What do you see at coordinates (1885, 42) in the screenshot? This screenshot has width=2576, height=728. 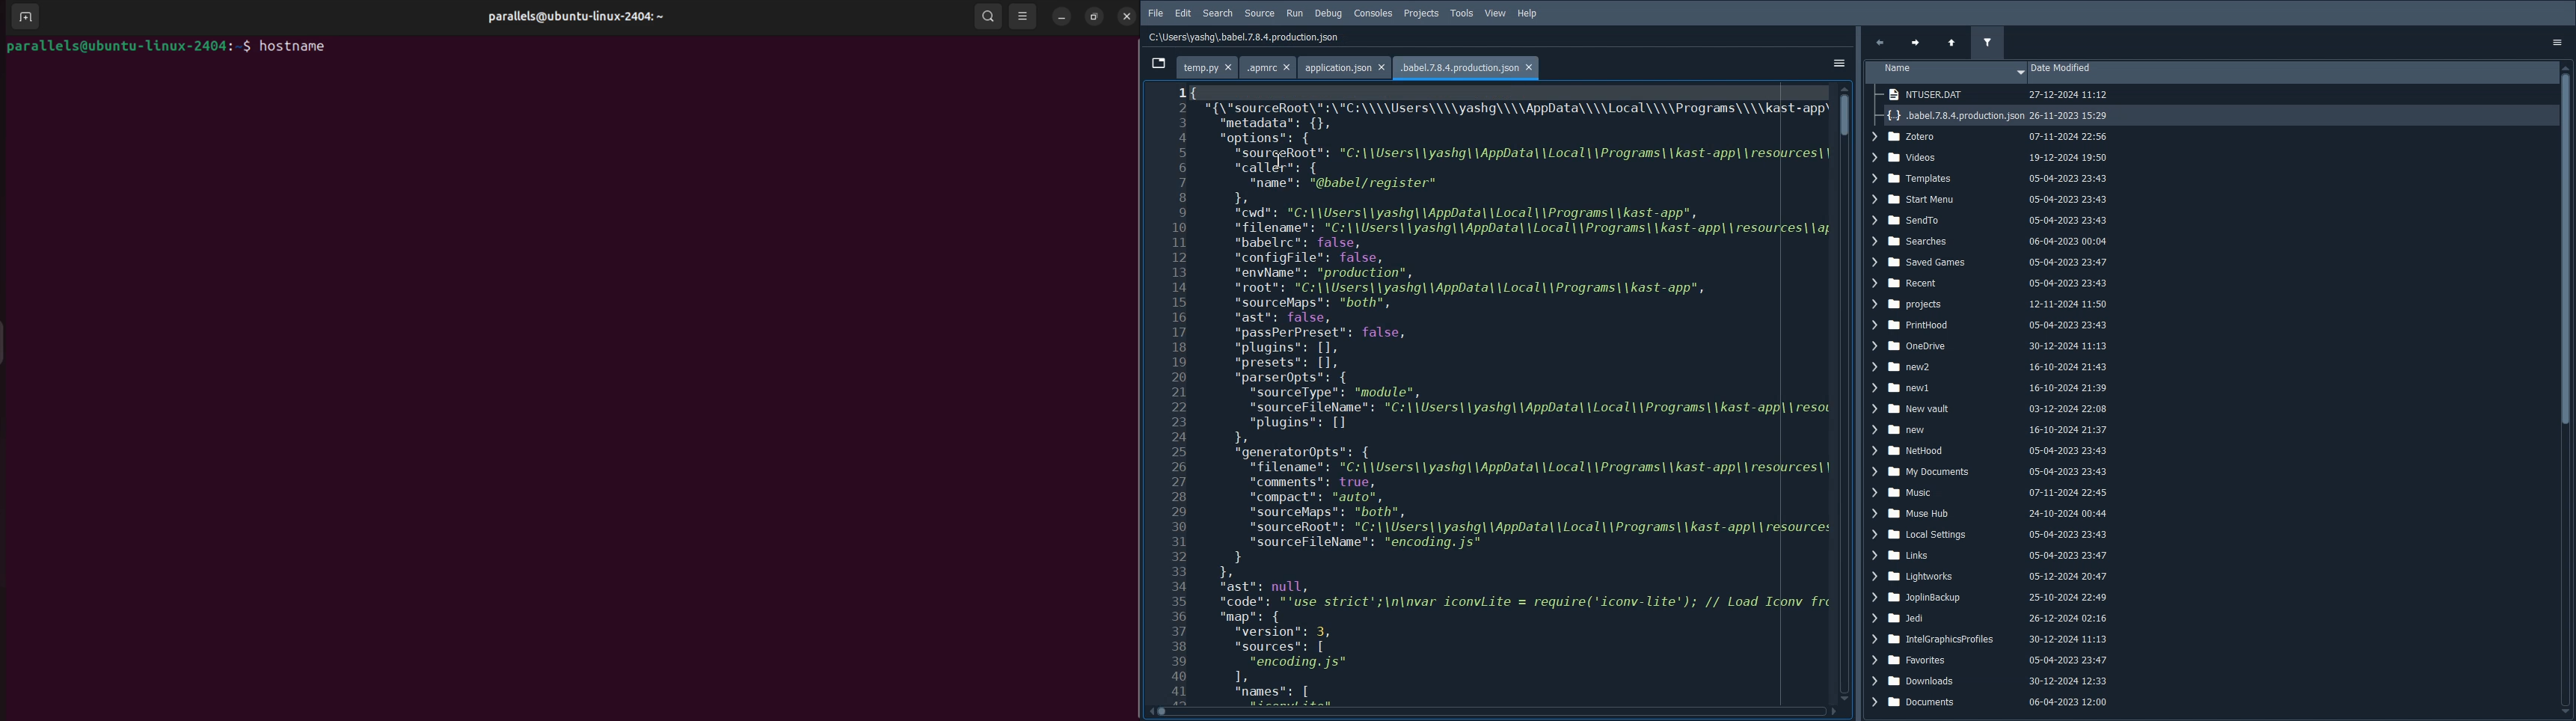 I see `Previous` at bounding box center [1885, 42].